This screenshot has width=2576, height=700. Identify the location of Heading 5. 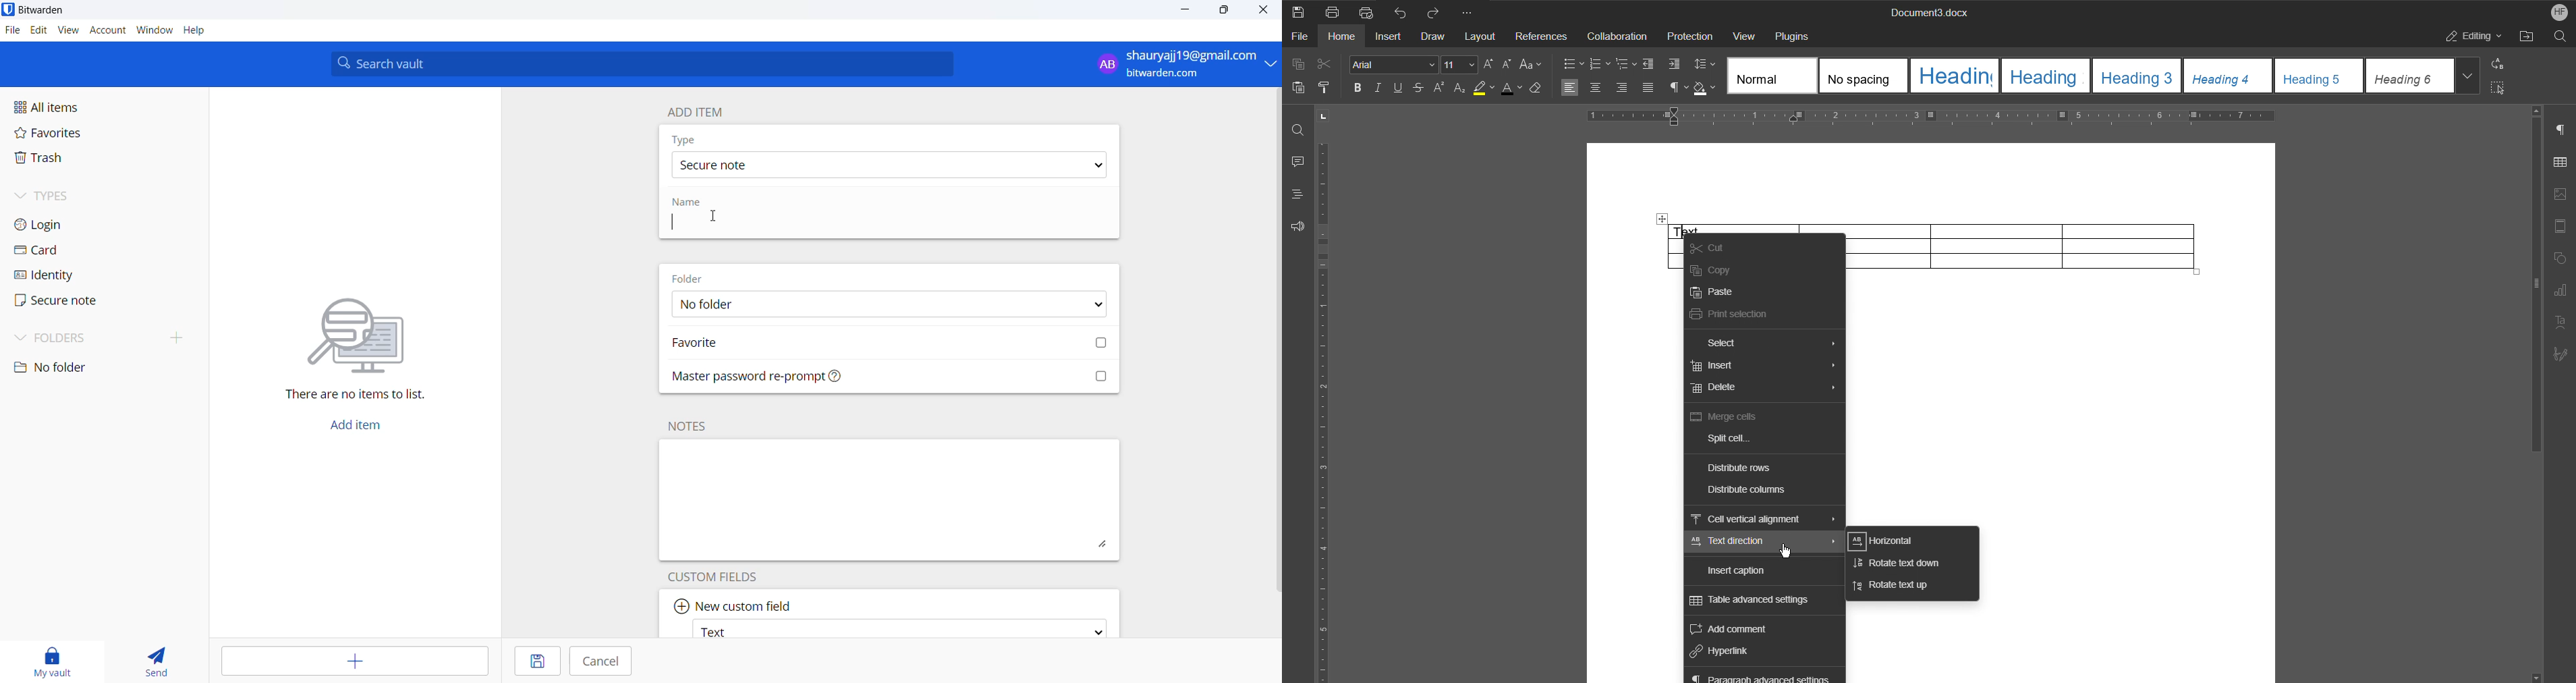
(2320, 76).